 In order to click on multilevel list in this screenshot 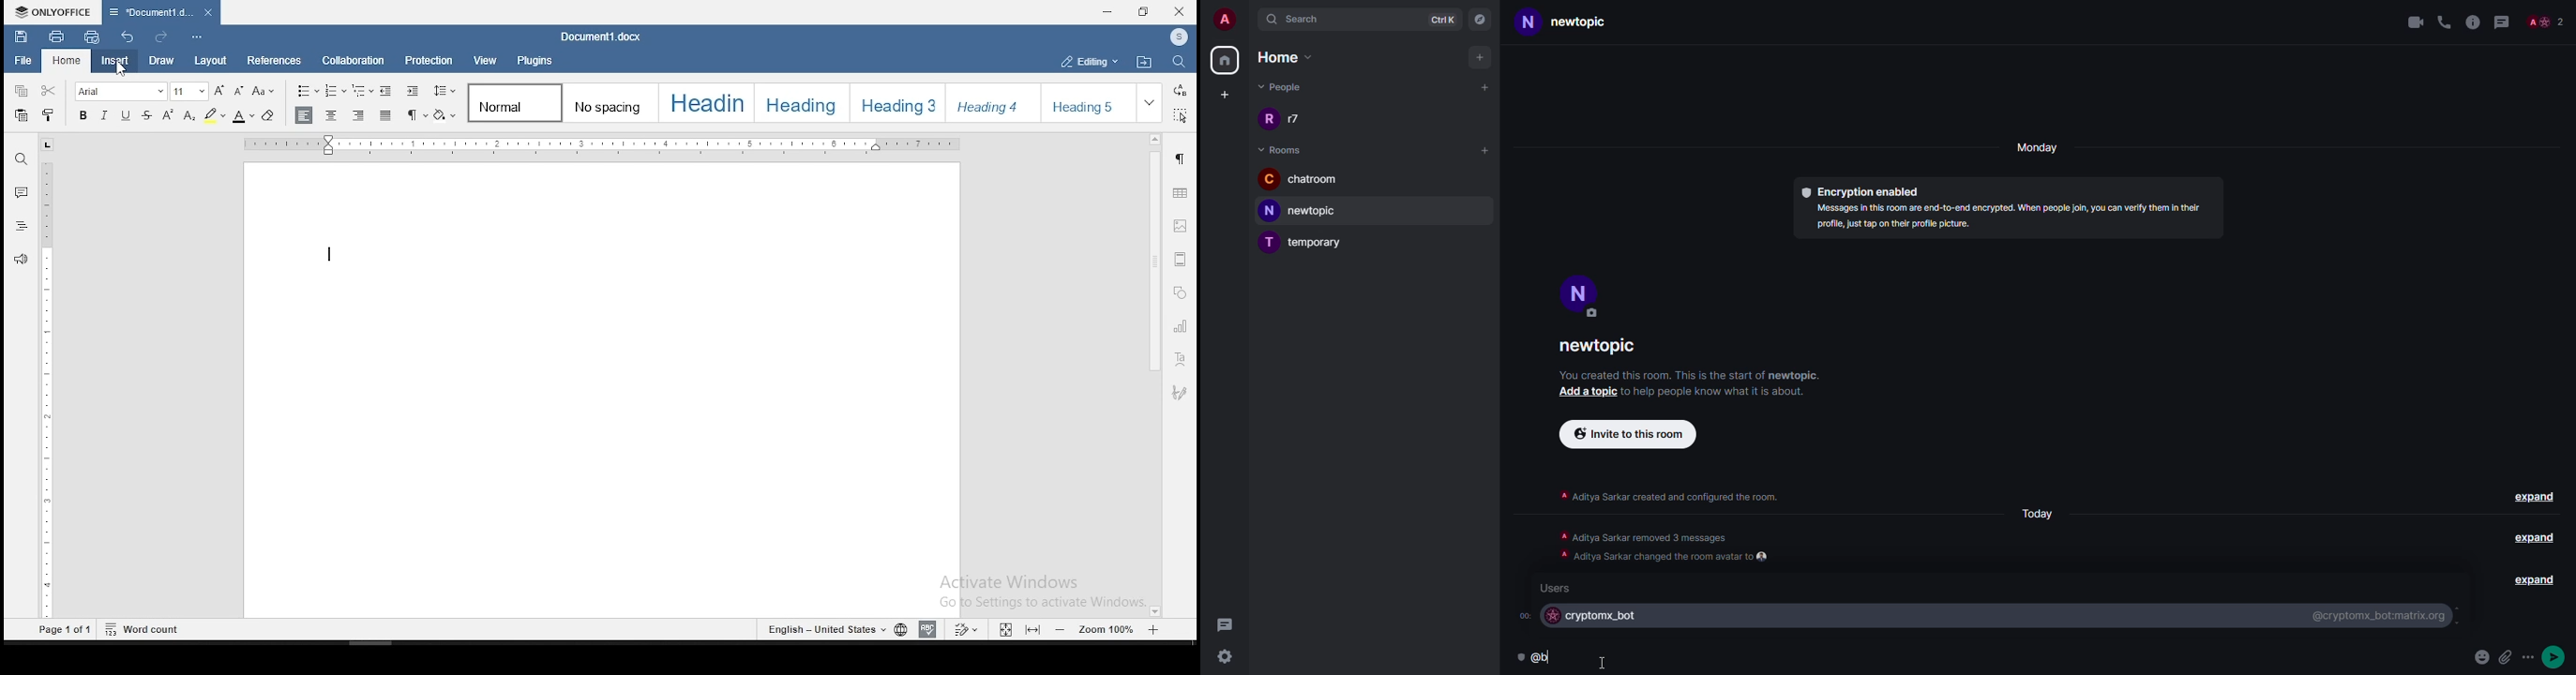, I will do `click(363, 90)`.